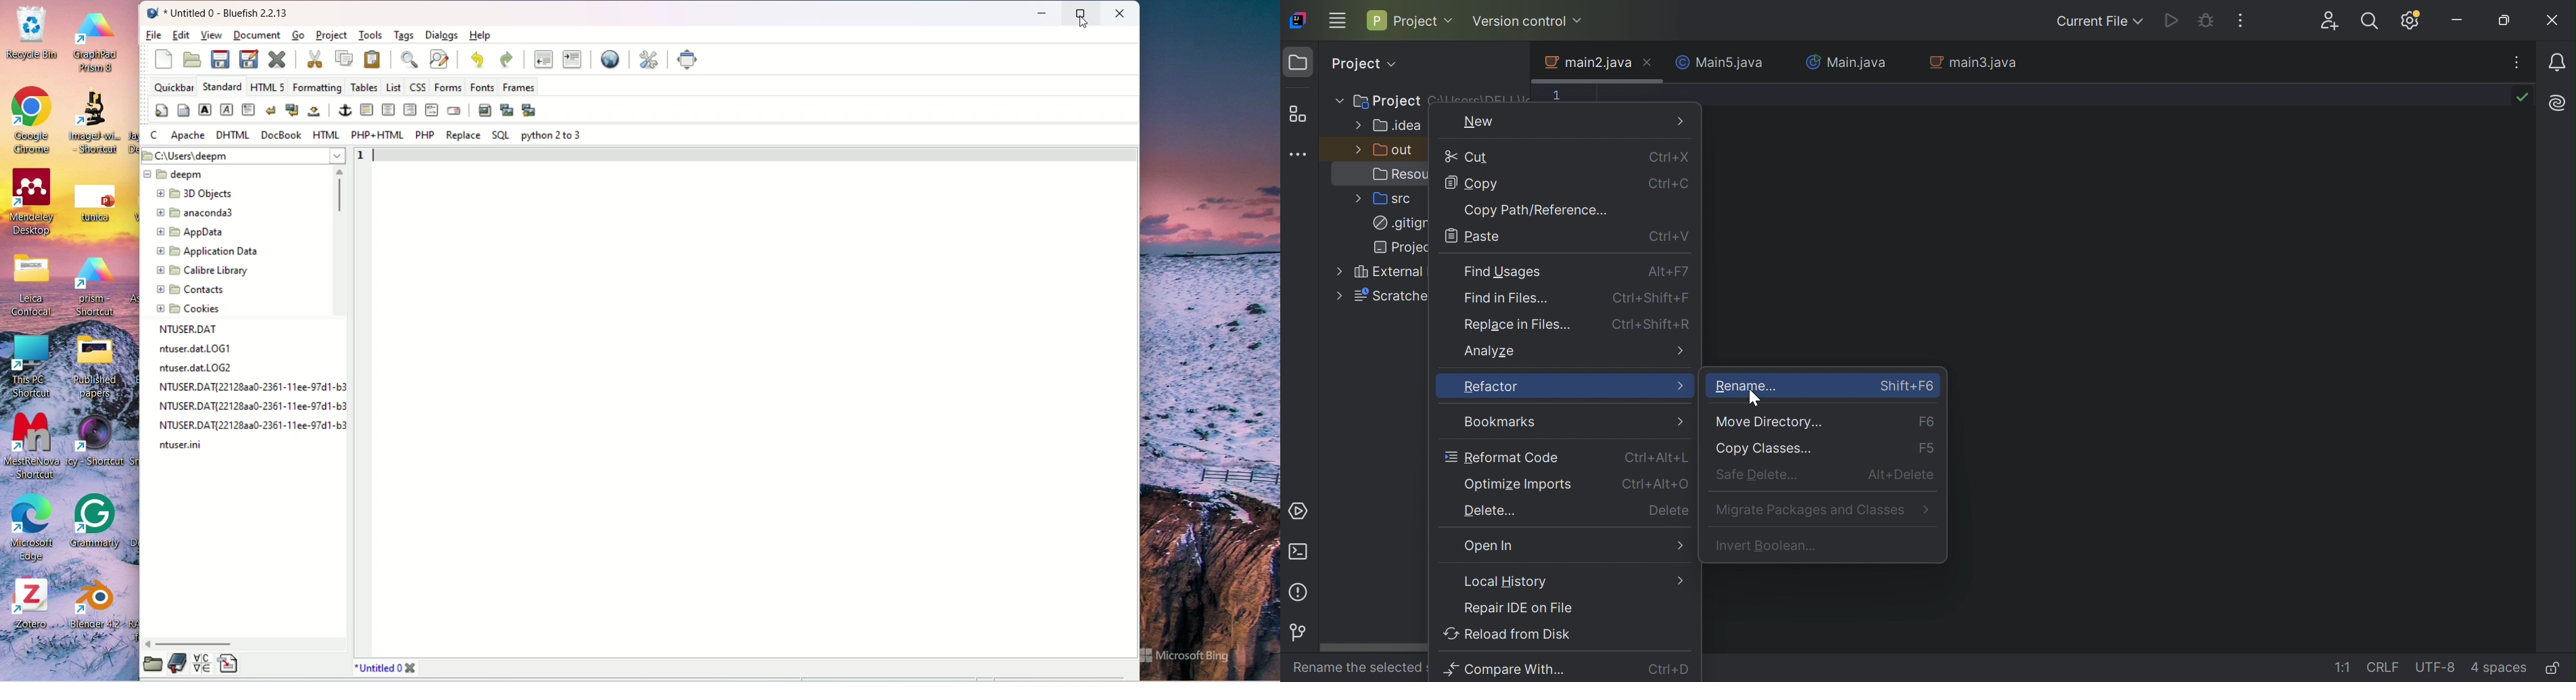 Image resolution: width=2576 pixels, height=700 pixels. What do you see at coordinates (183, 35) in the screenshot?
I see `edit` at bounding box center [183, 35].